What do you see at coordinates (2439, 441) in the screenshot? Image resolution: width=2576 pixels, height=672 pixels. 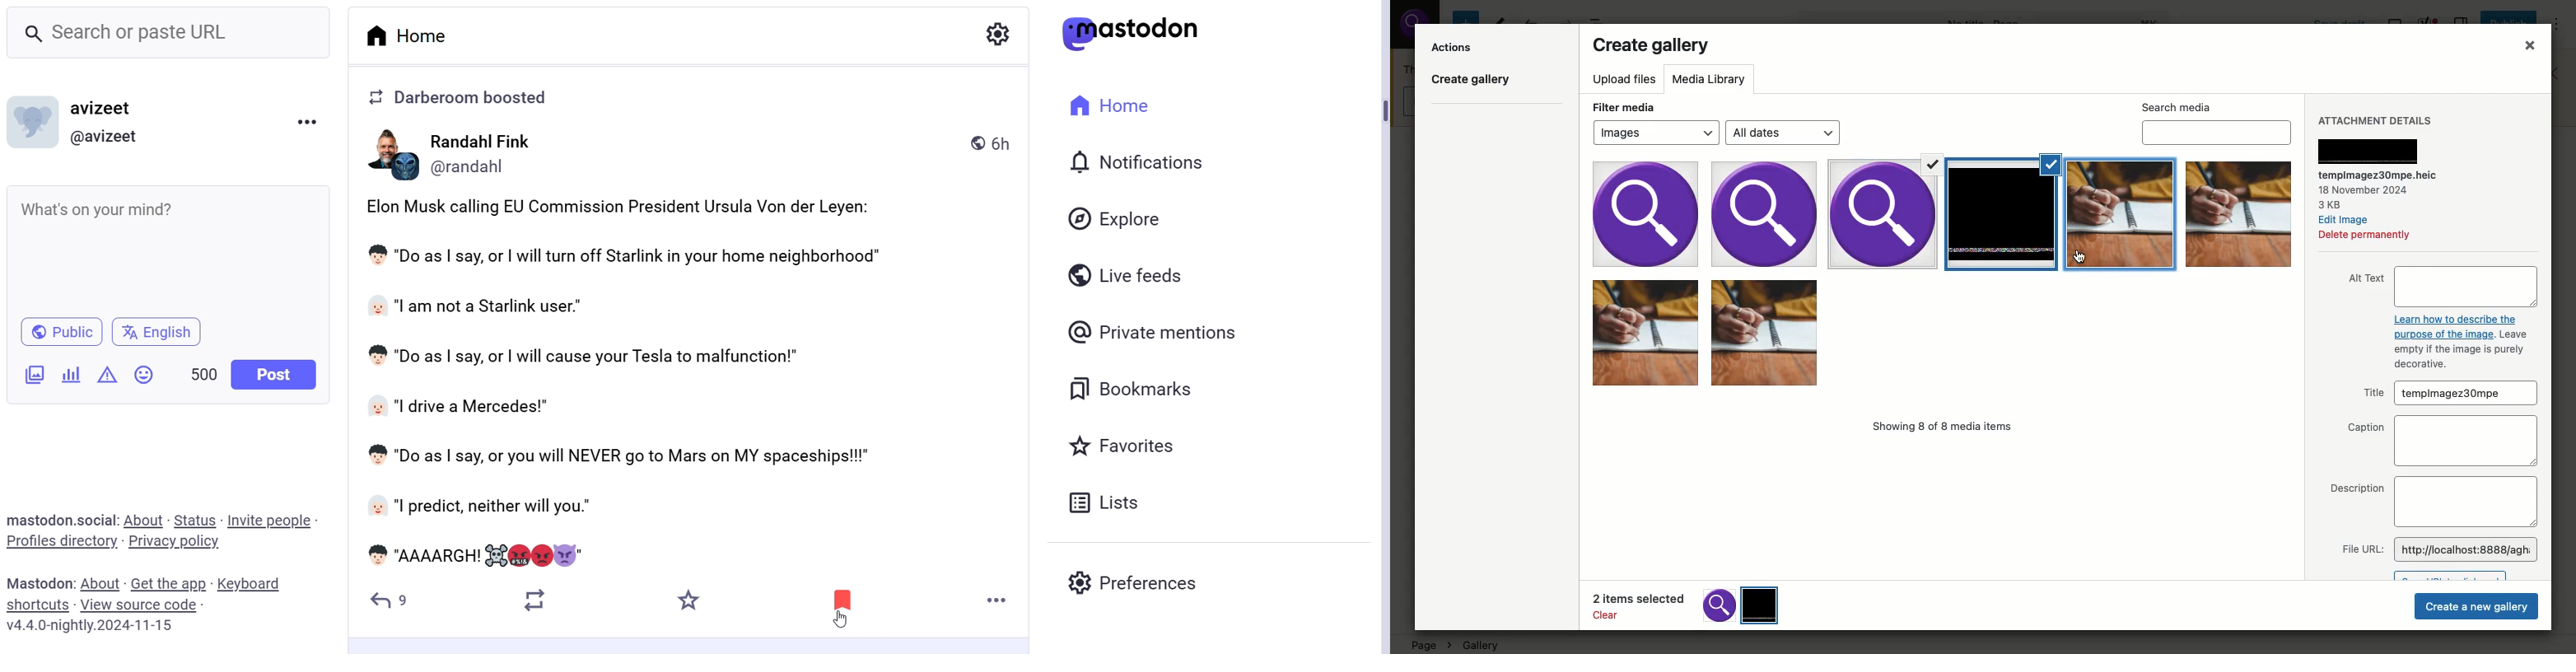 I see `Caption` at bounding box center [2439, 441].